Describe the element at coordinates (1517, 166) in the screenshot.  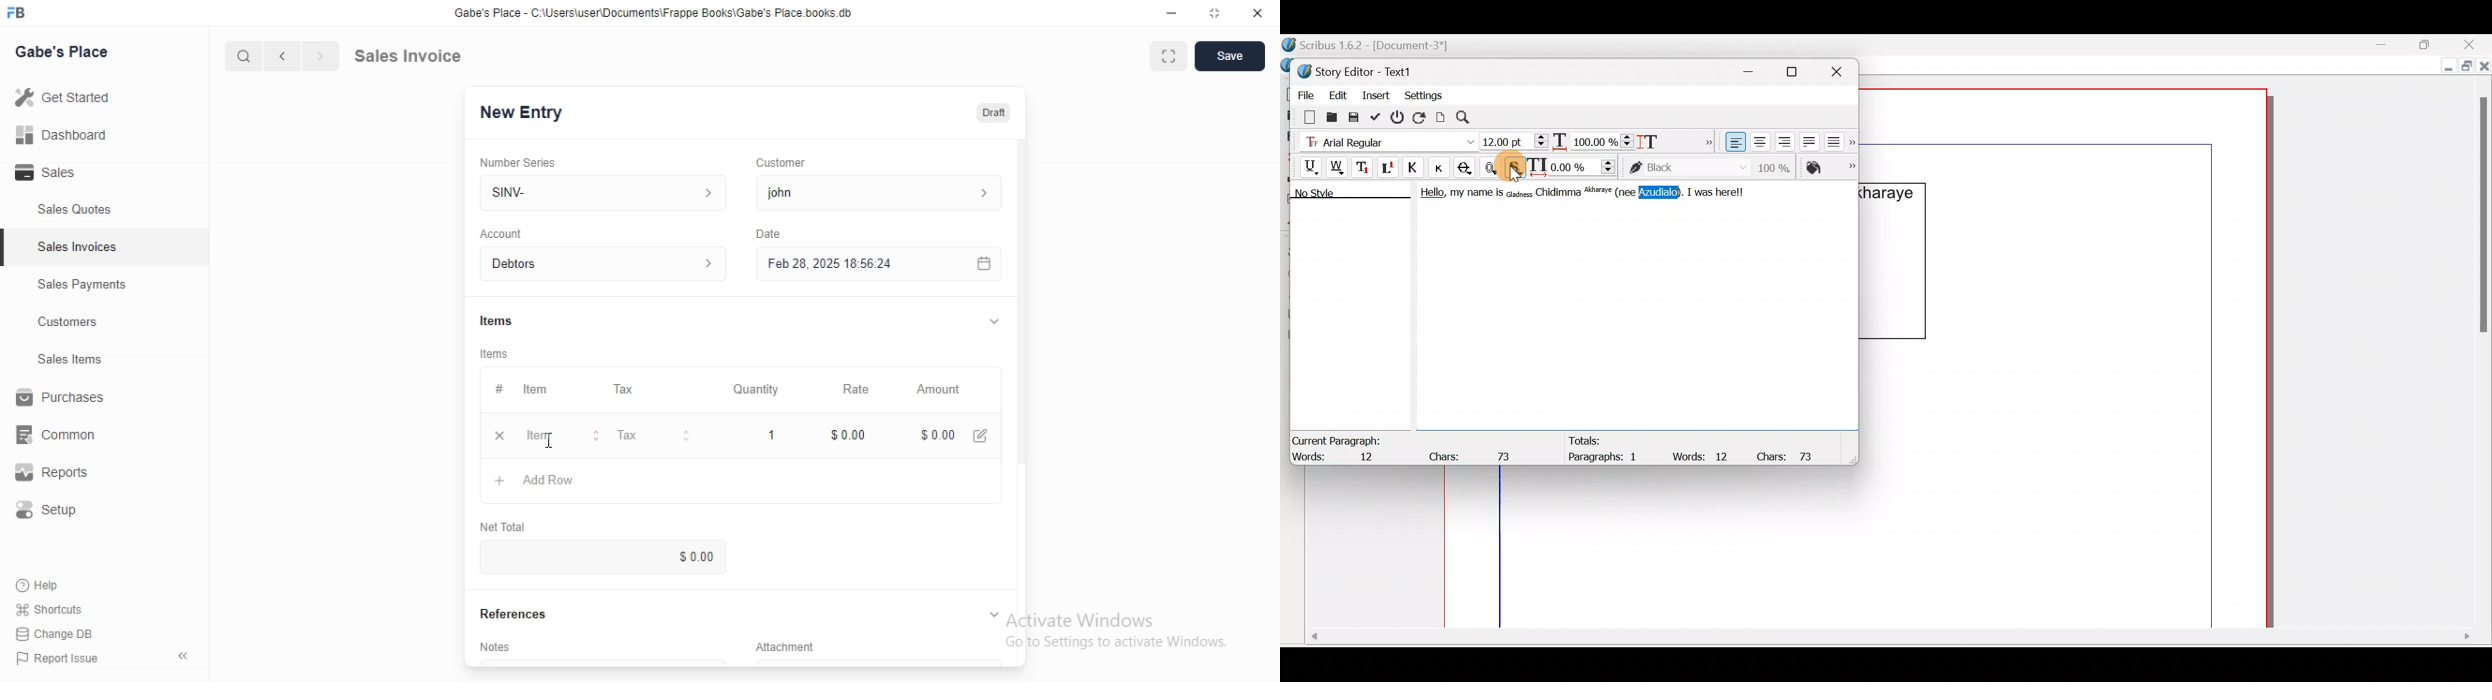
I see `Shadowed text` at that location.